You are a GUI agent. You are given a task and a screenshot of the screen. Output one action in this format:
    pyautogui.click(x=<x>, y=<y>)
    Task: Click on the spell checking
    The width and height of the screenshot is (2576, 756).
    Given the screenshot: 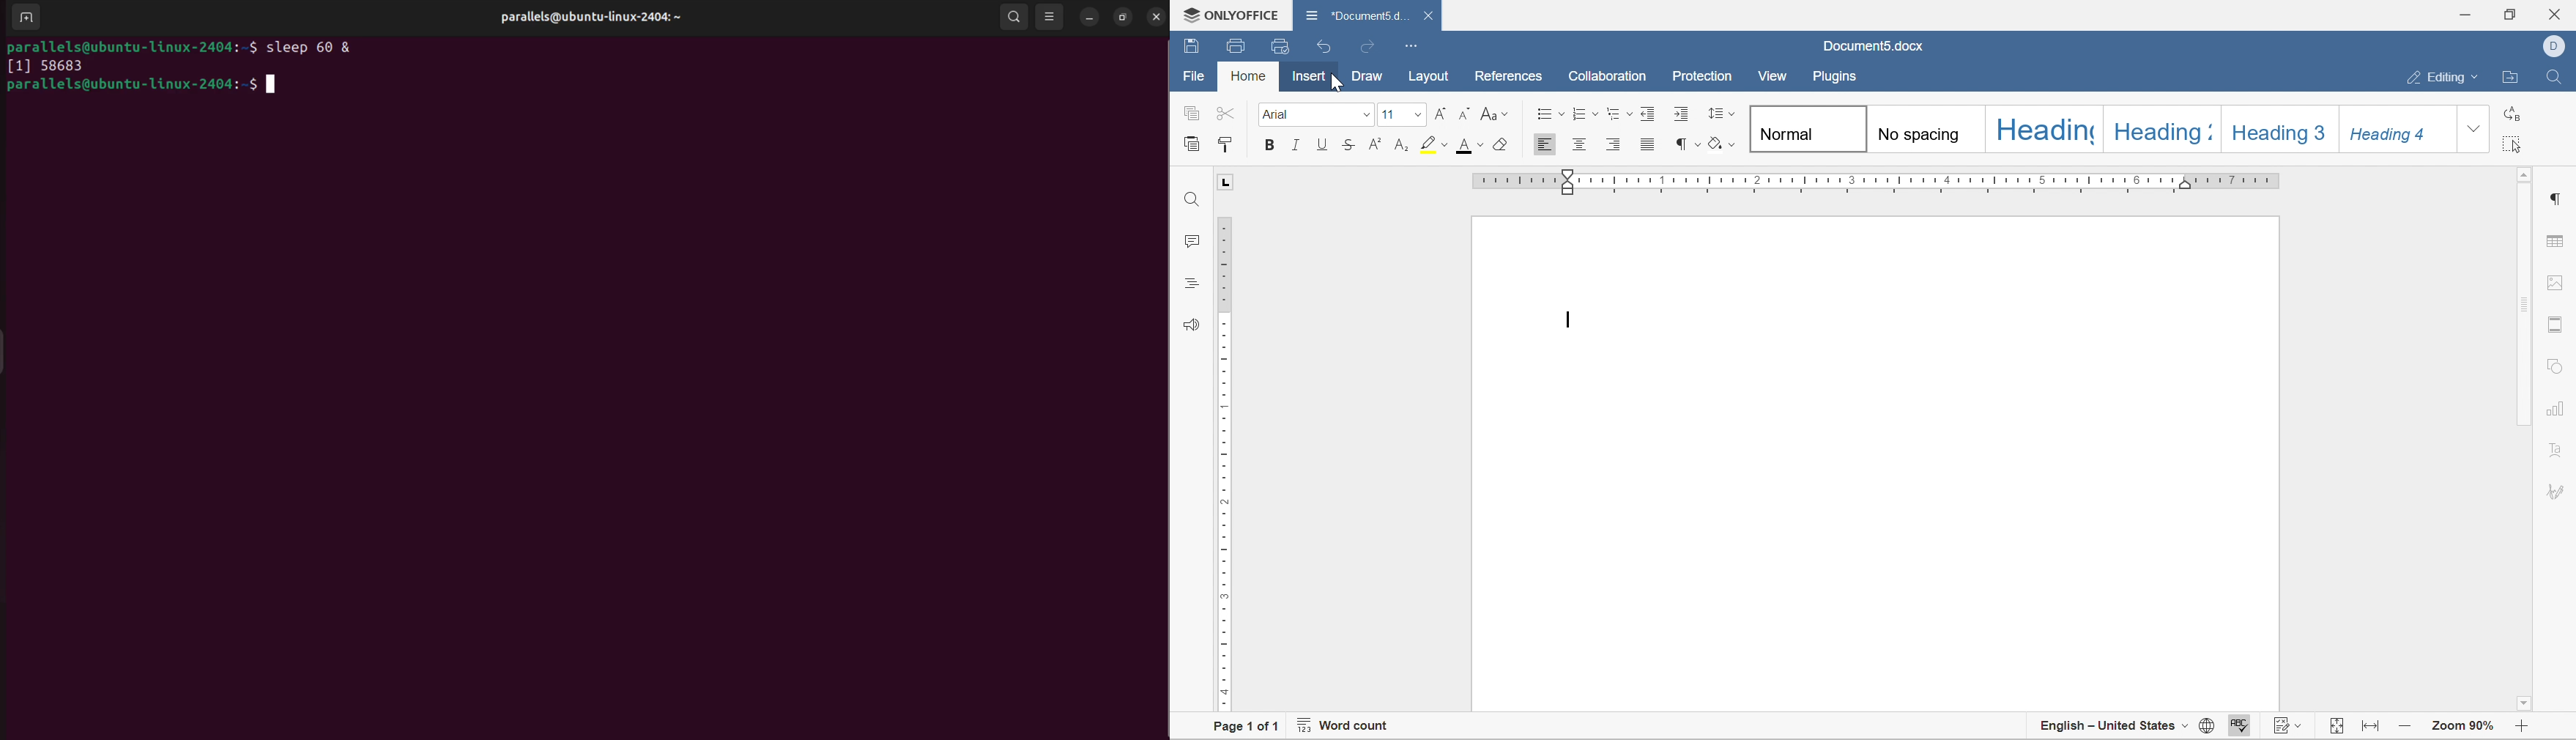 What is the action you would take?
    pyautogui.click(x=2238, y=726)
    